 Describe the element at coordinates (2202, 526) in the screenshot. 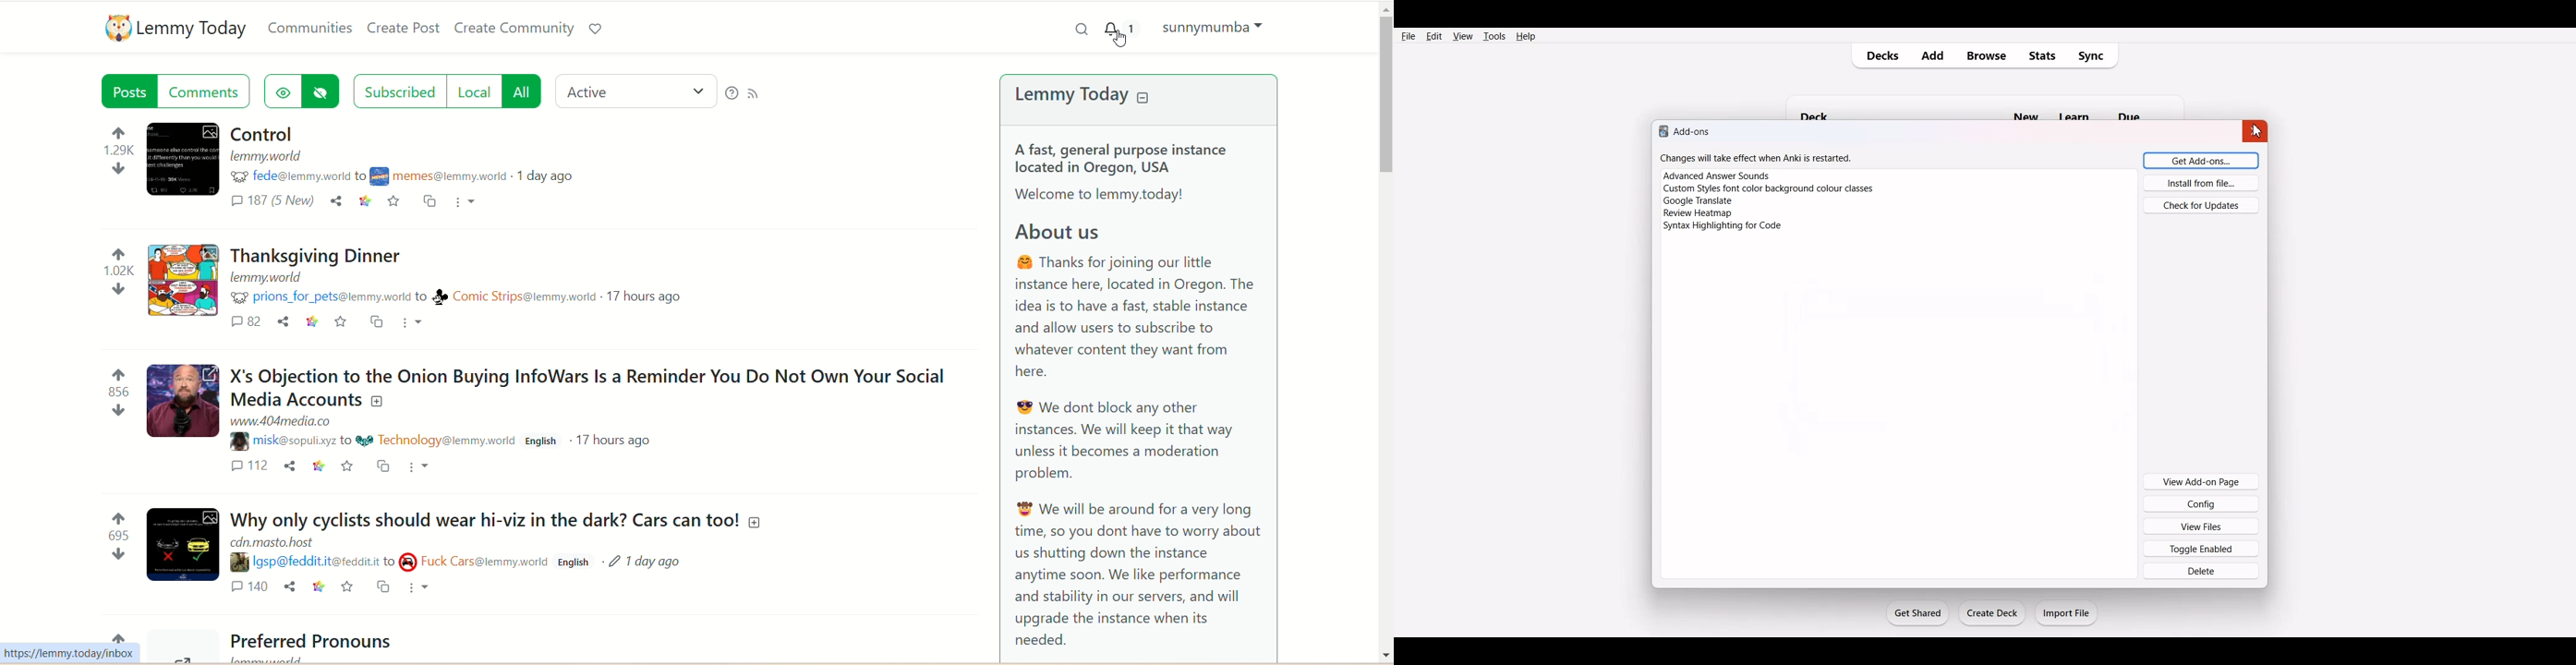

I see `View Files` at that location.